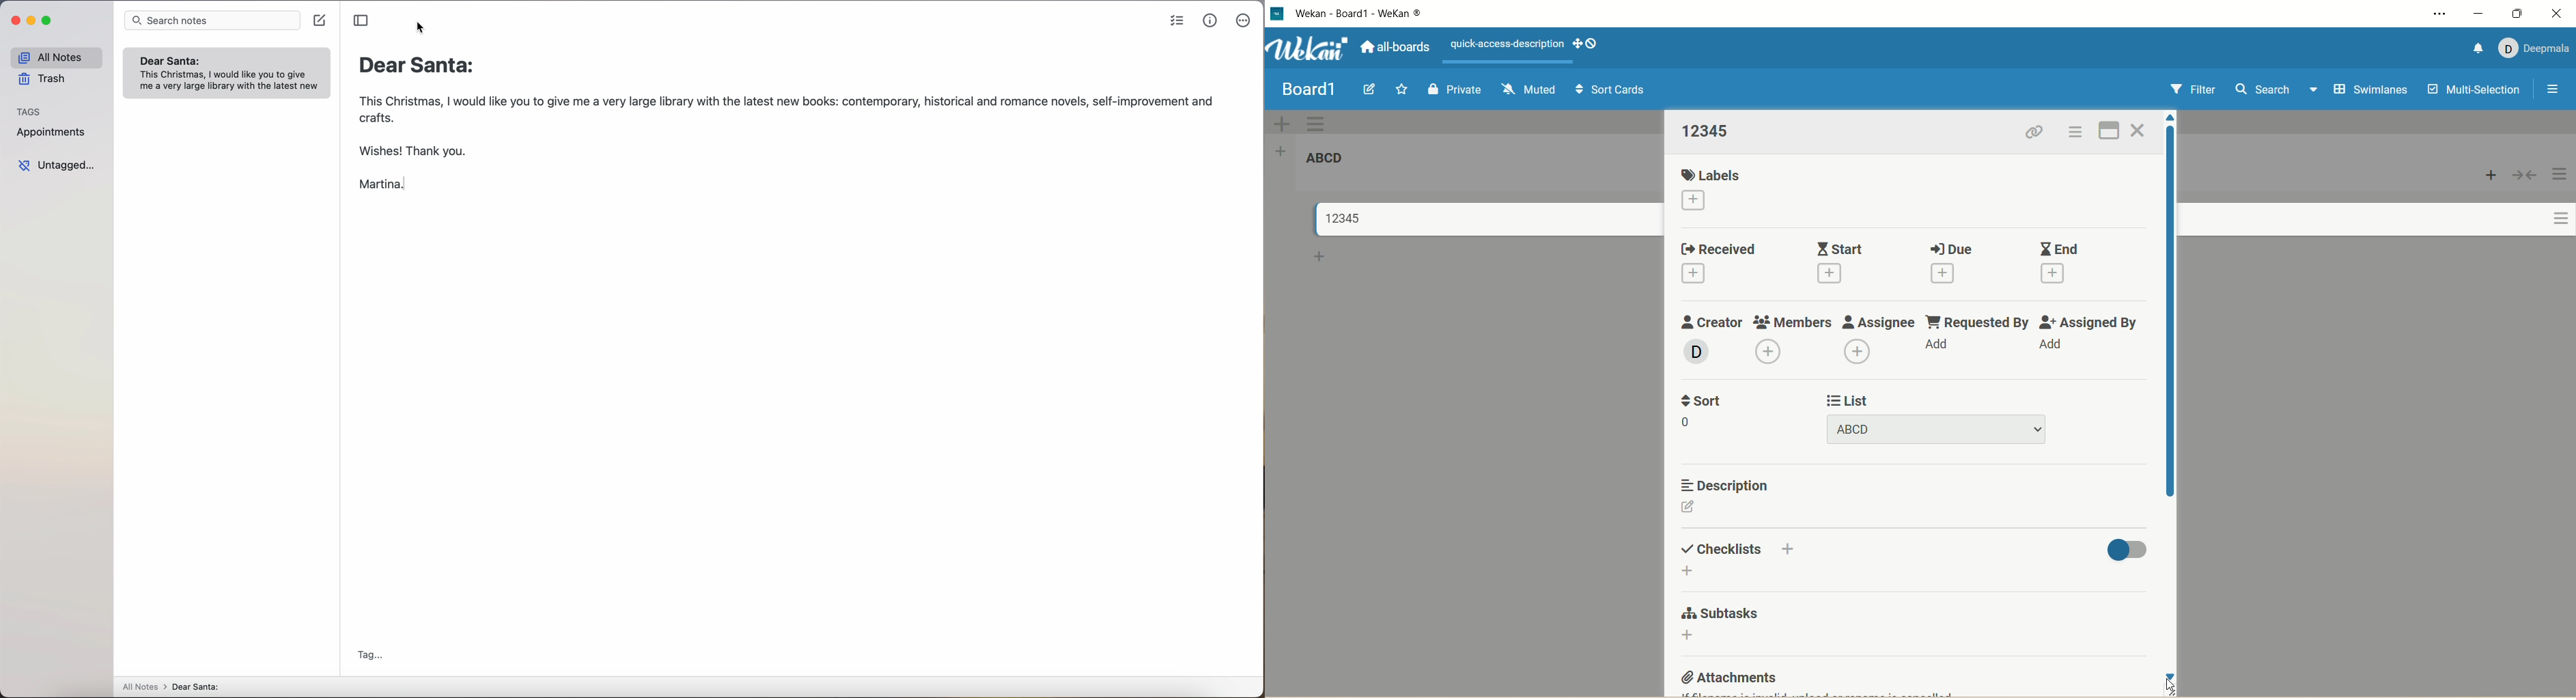  Describe the element at coordinates (1791, 548) in the screenshot. I see `add` at that location.